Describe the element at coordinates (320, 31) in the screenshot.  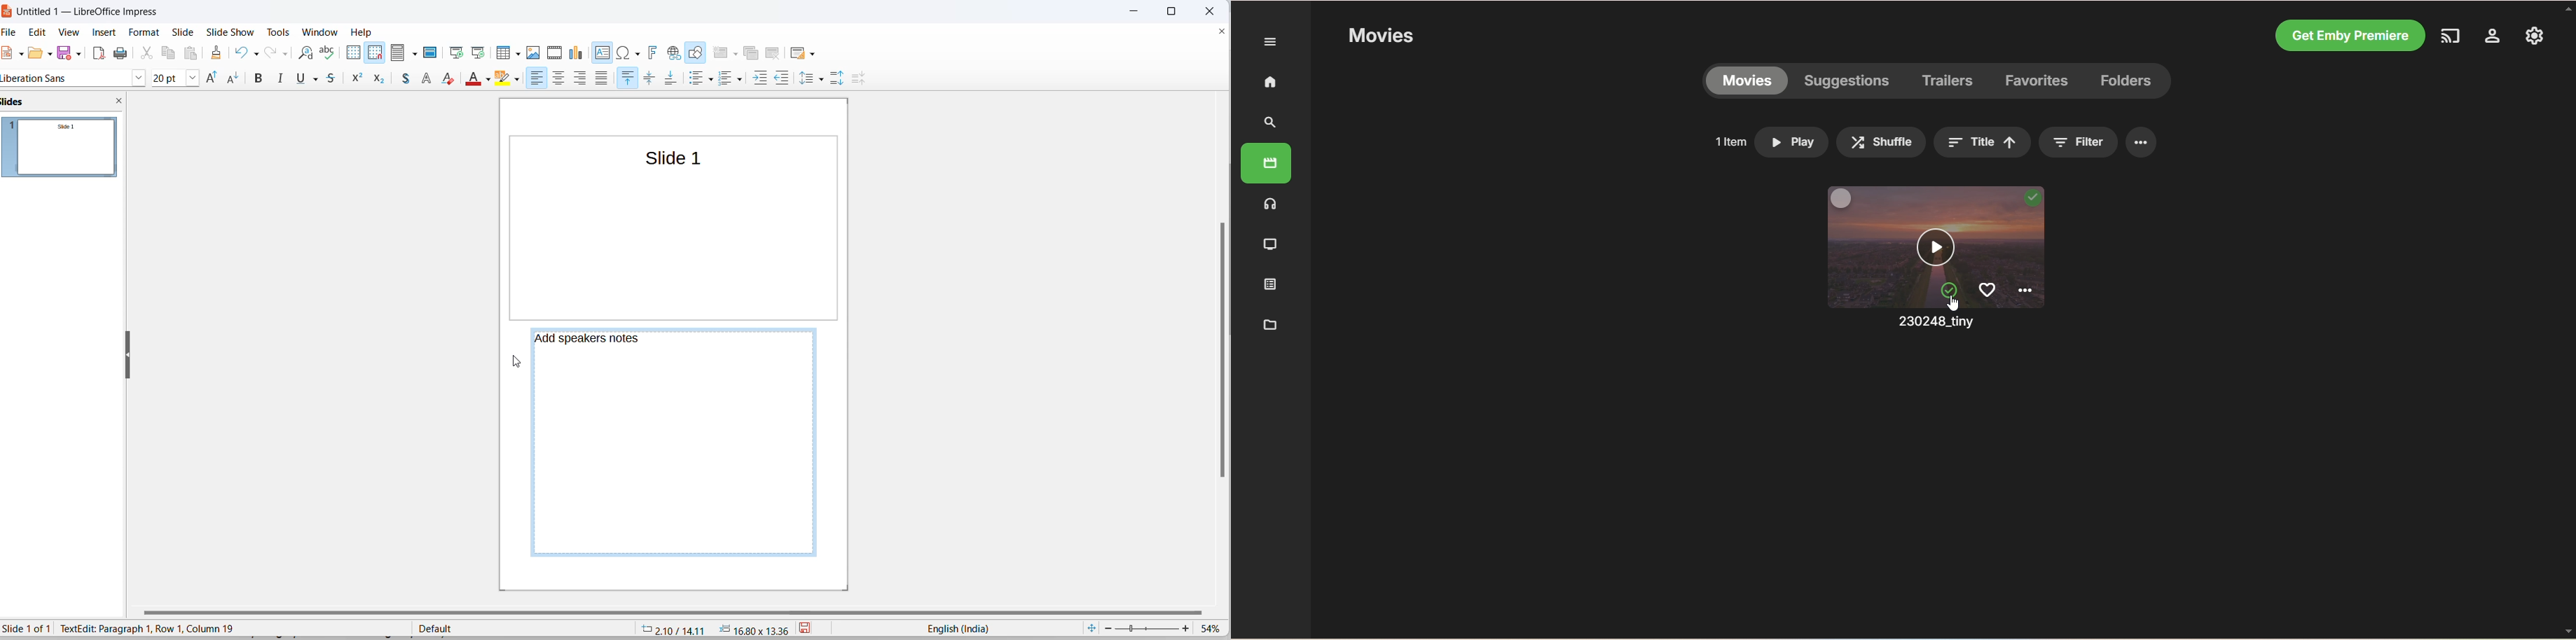
I see `window` at that location.